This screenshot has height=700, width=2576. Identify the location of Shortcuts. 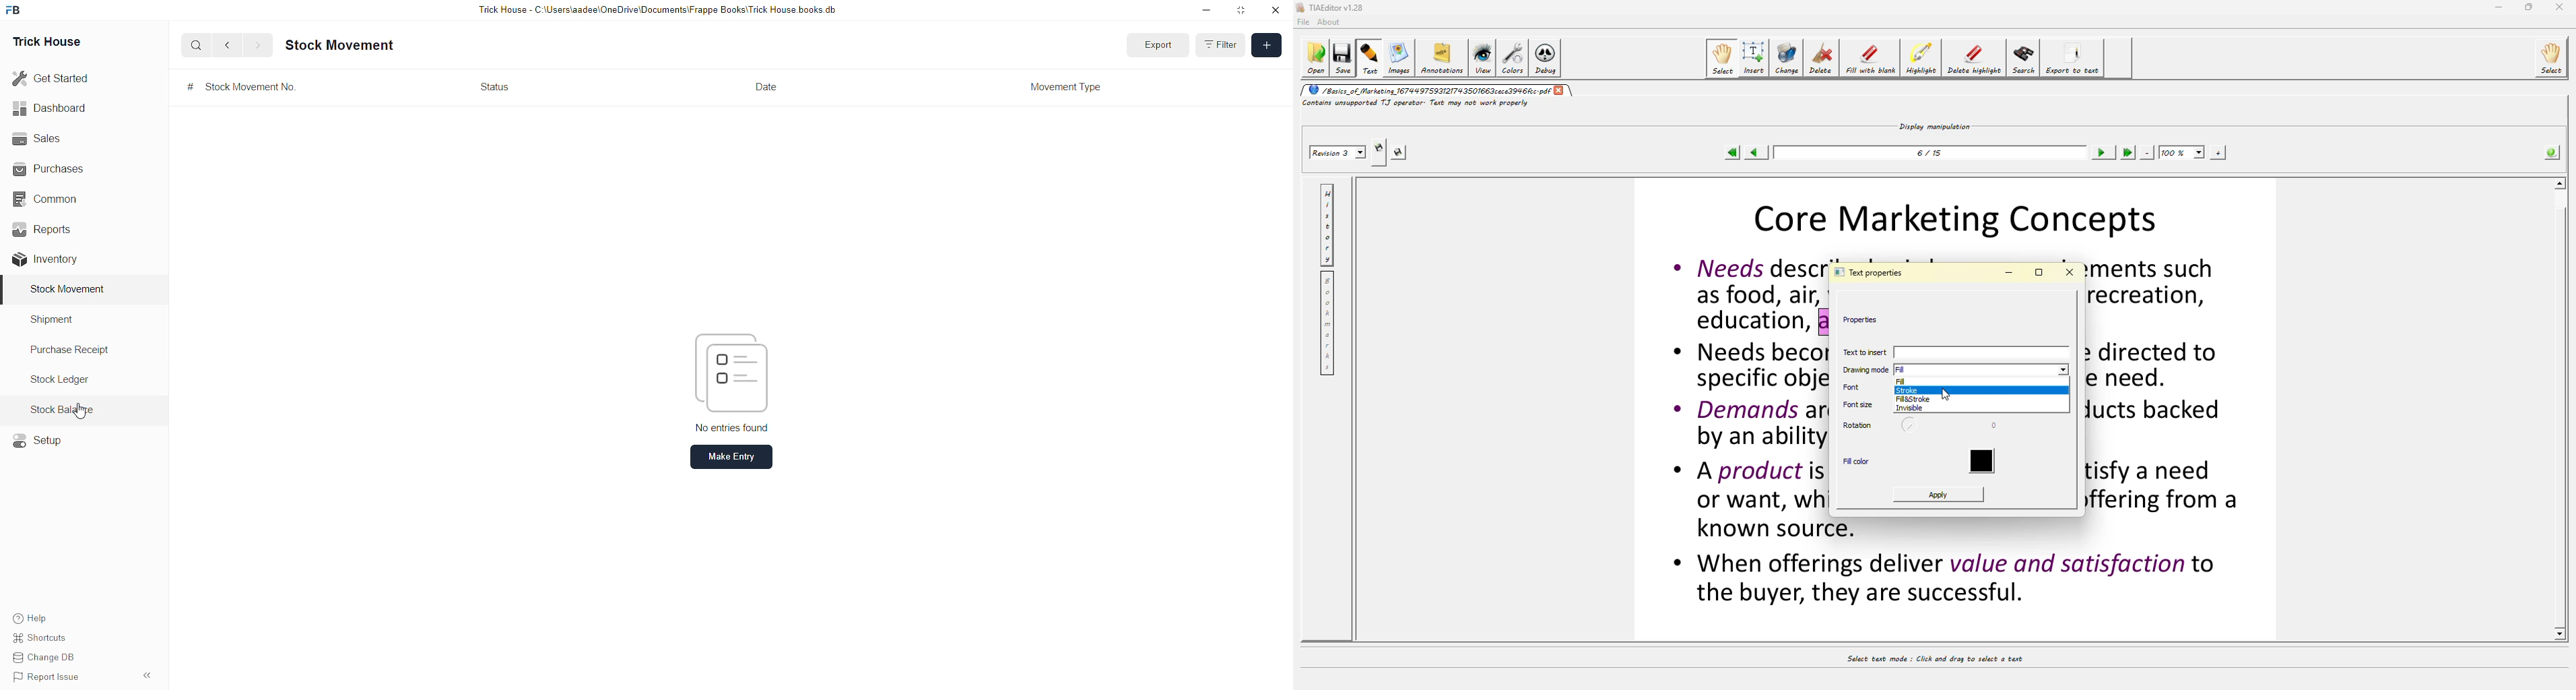
(46, 639).